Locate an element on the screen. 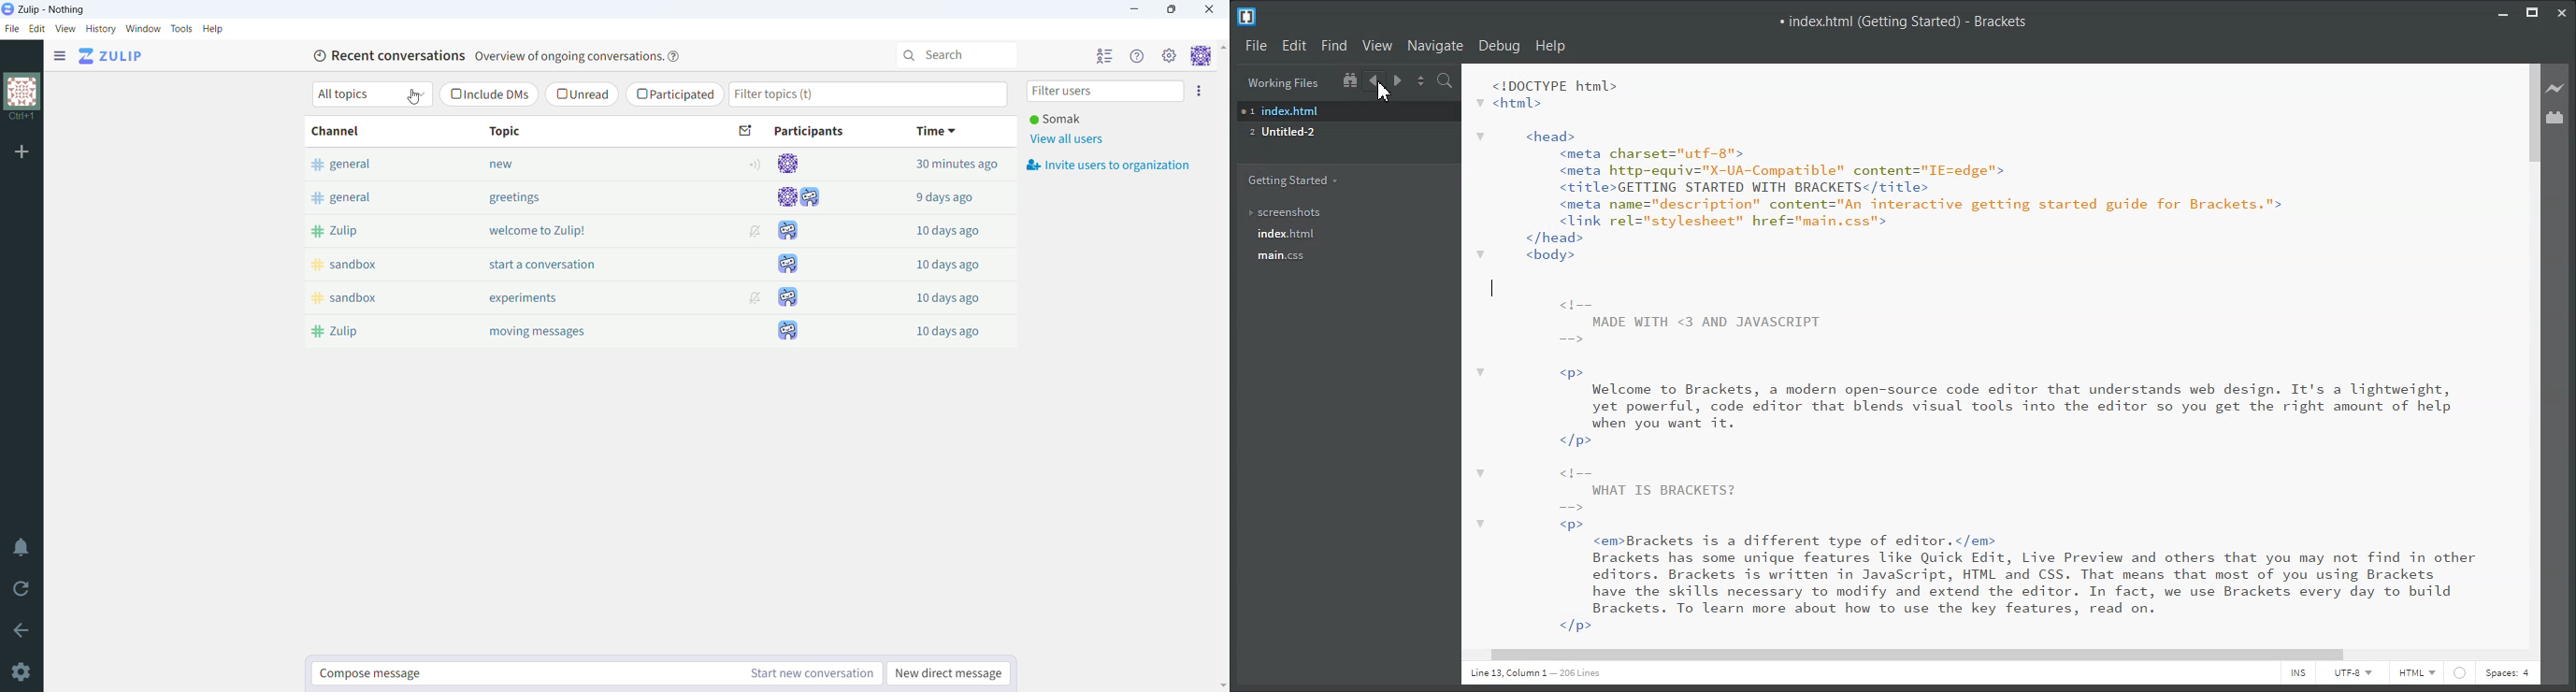  personal menu is located at coordinates (1203, 55).